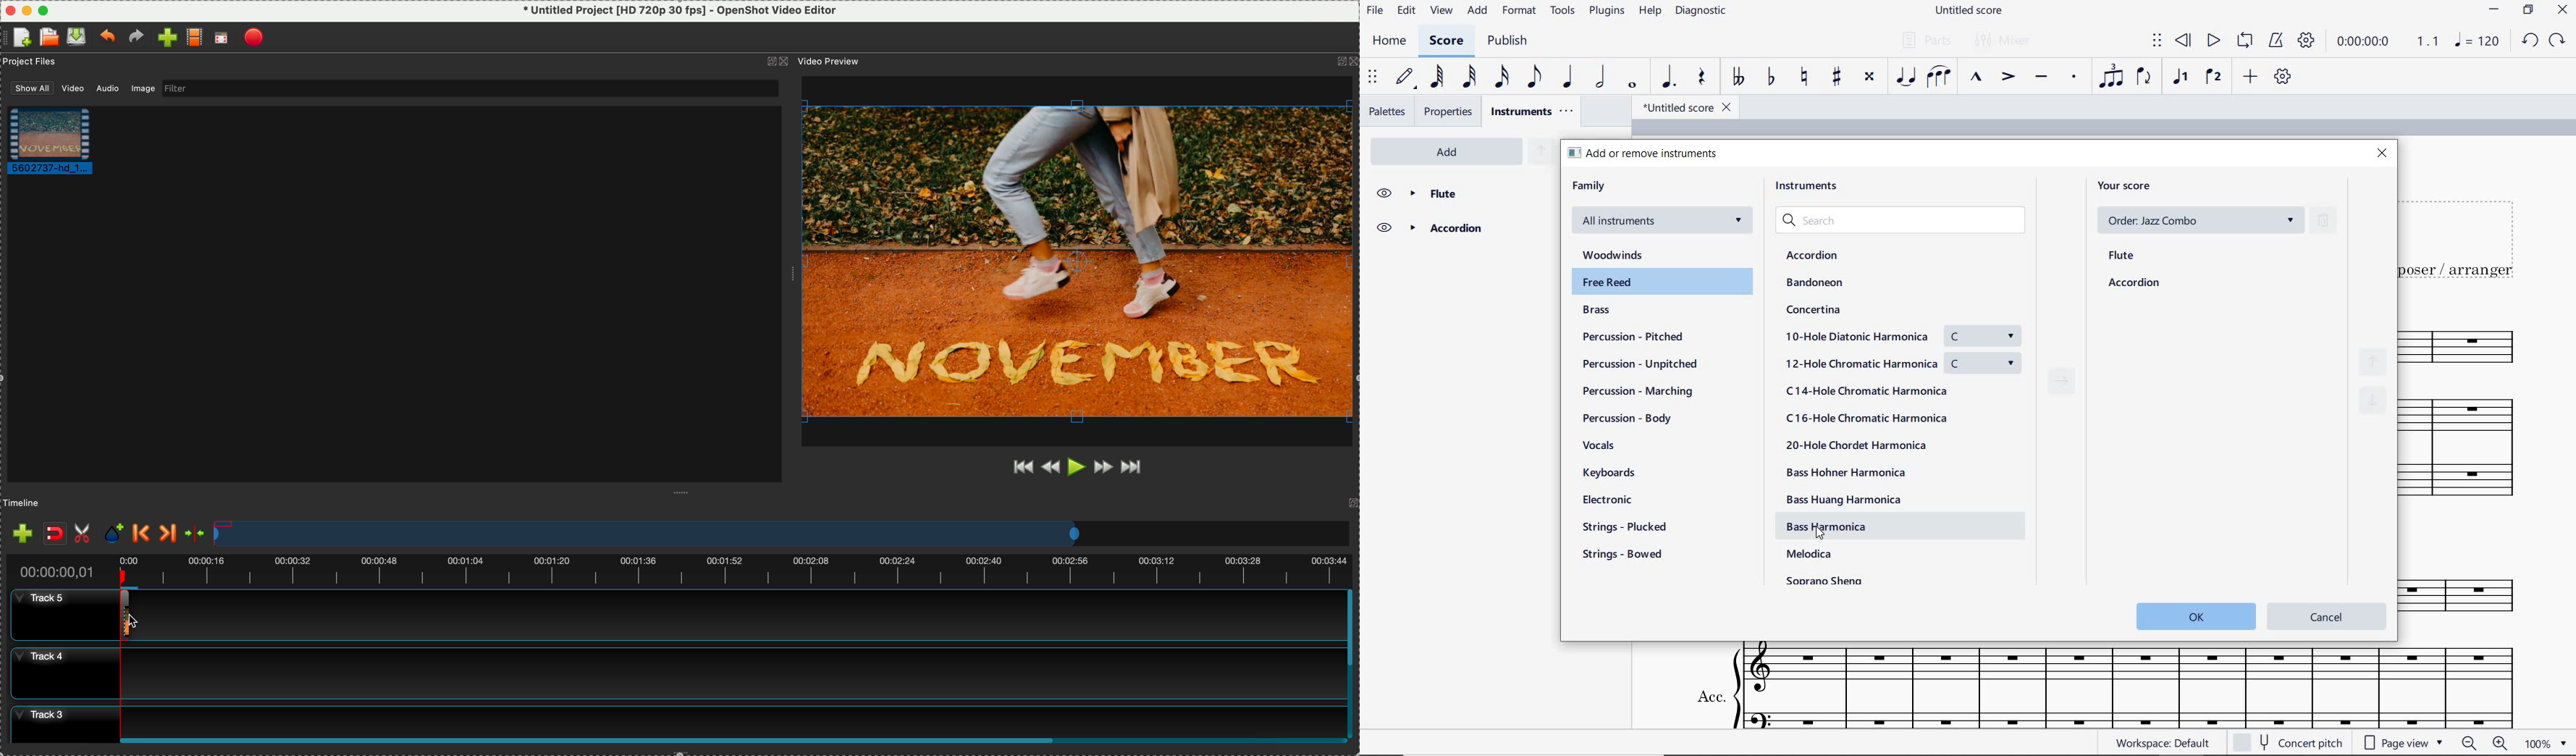 The height and width of the screenshot is (756, 2576). Describe the element at coordinates (71, 89) in the screenshot. I see `video` at that location.